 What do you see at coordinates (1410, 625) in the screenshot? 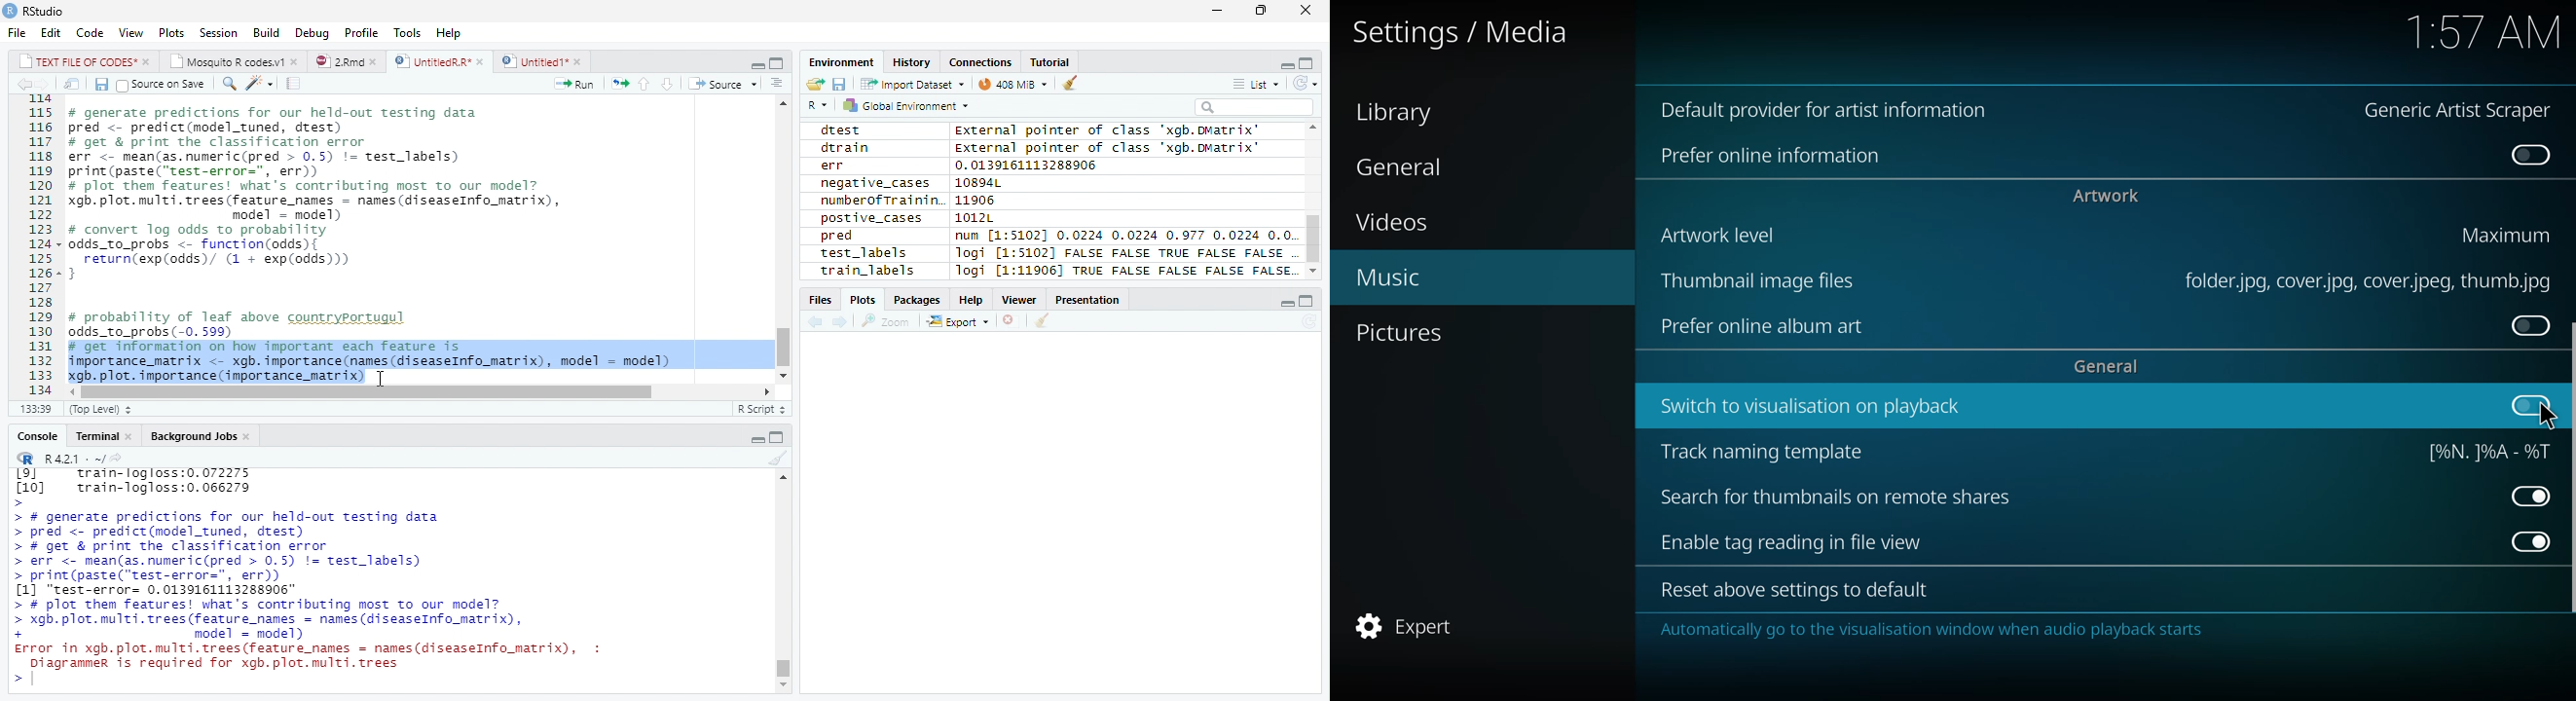
I see `expert` at bounding box center [1410, 625].